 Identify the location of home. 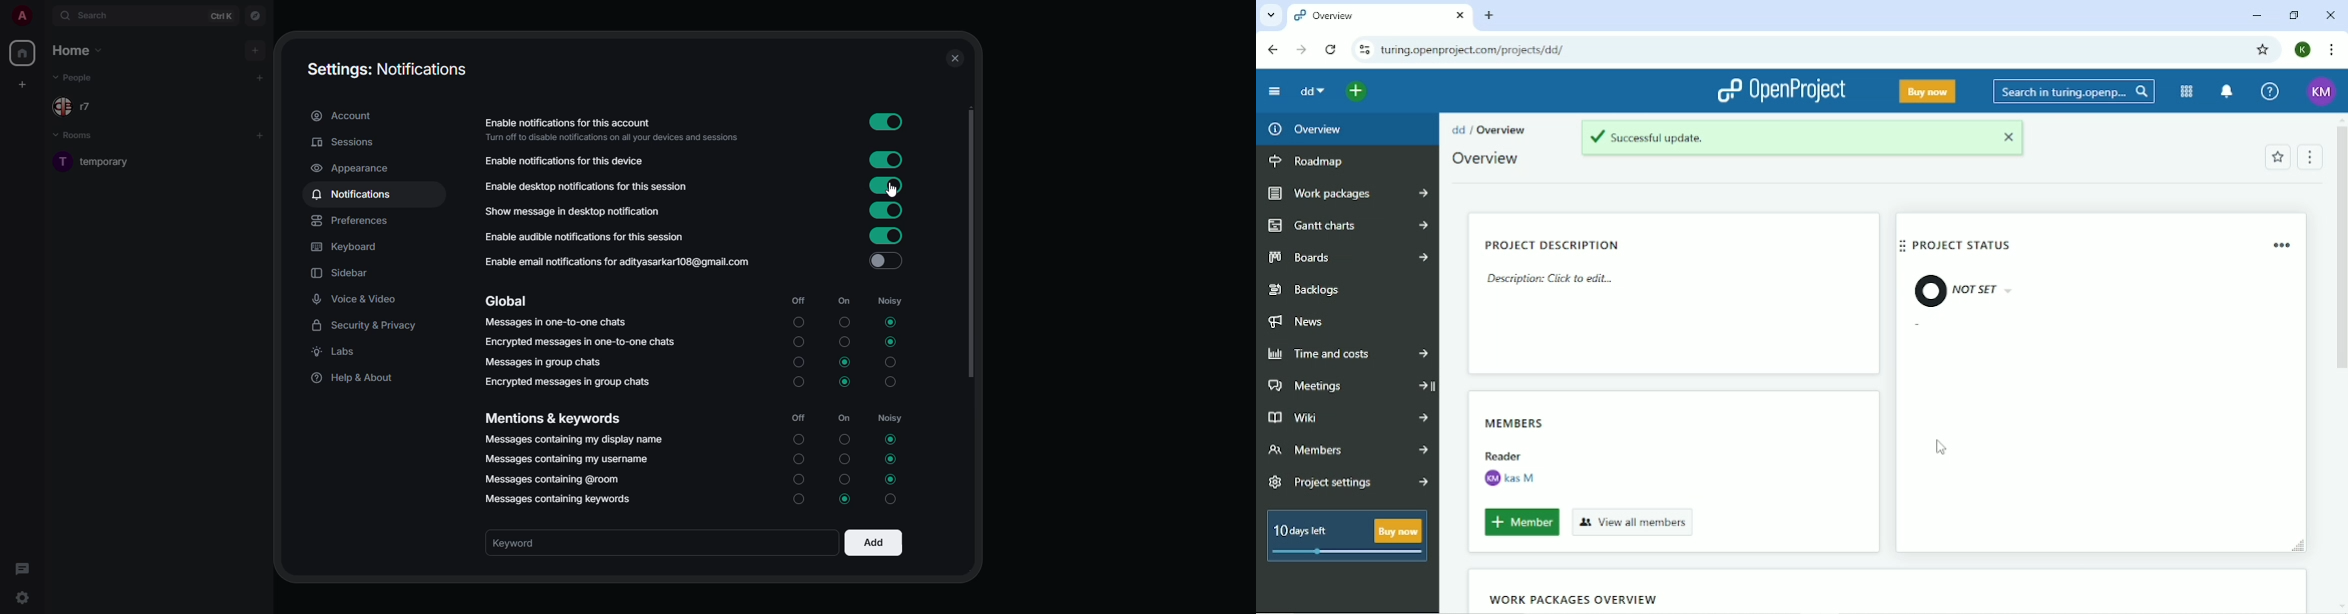
(24, 55).